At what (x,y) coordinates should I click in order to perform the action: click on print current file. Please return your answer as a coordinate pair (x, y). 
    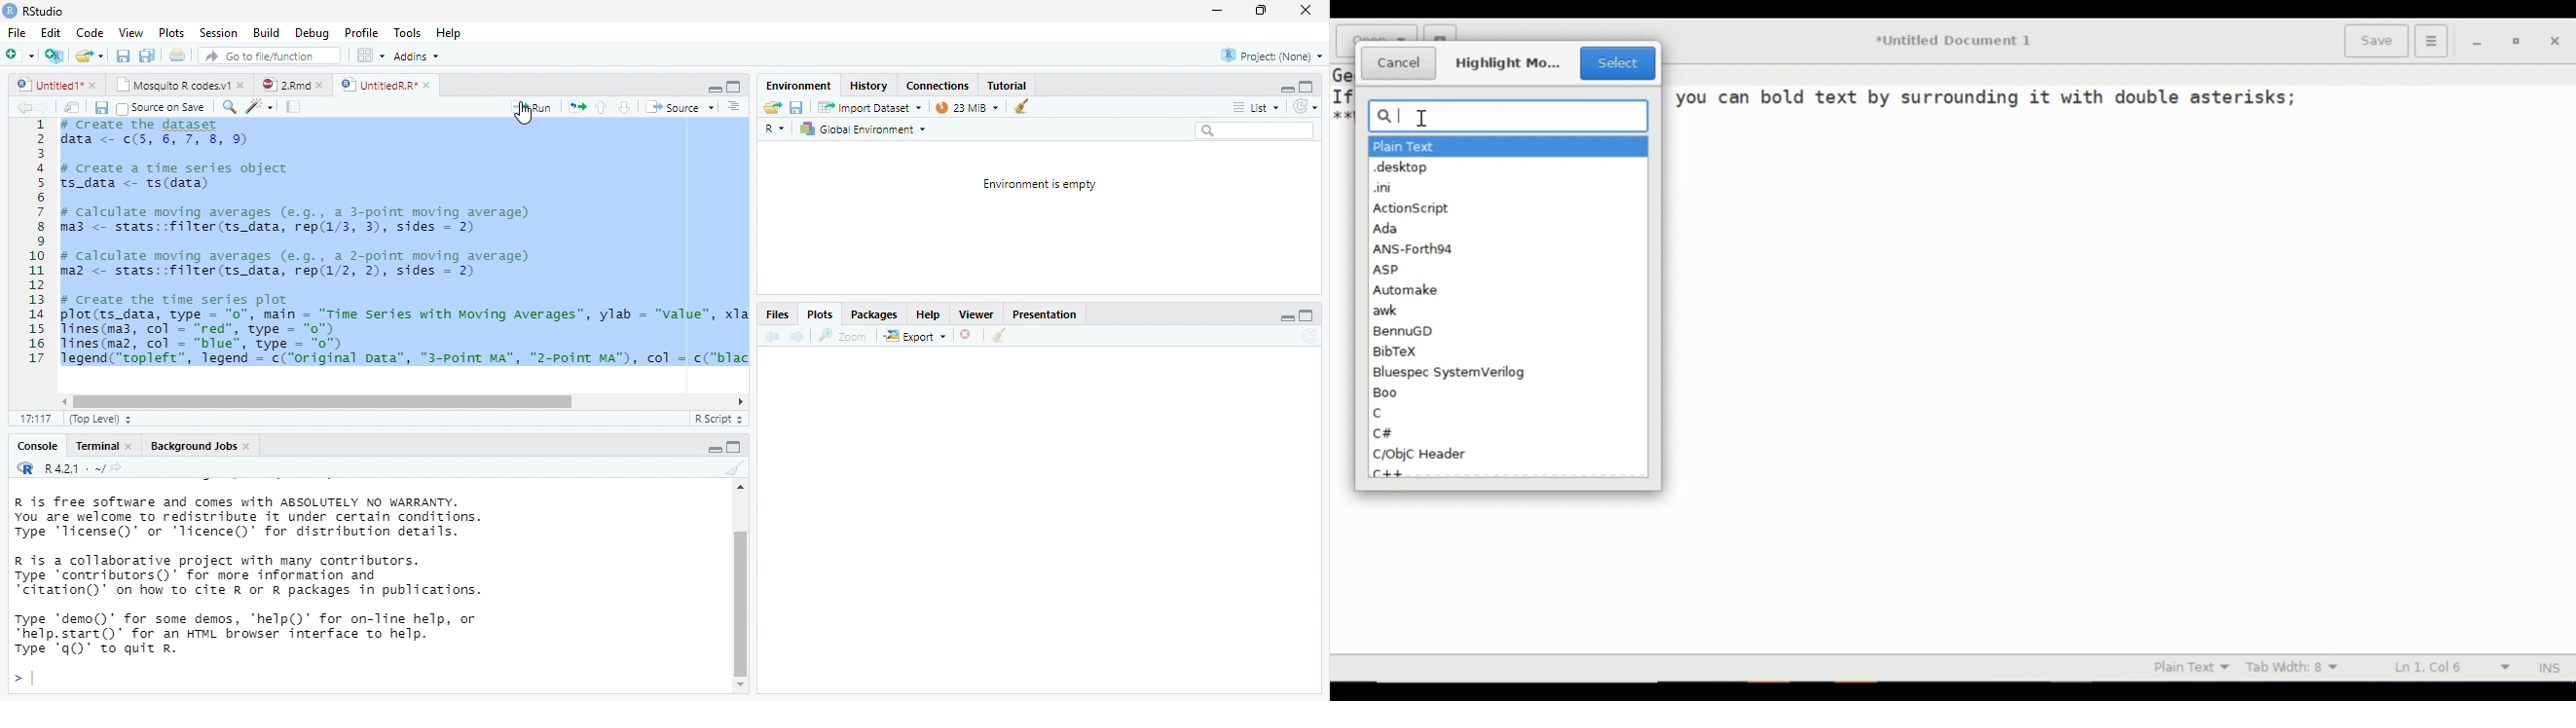
    Looking at the image, I should click on (178, 55).